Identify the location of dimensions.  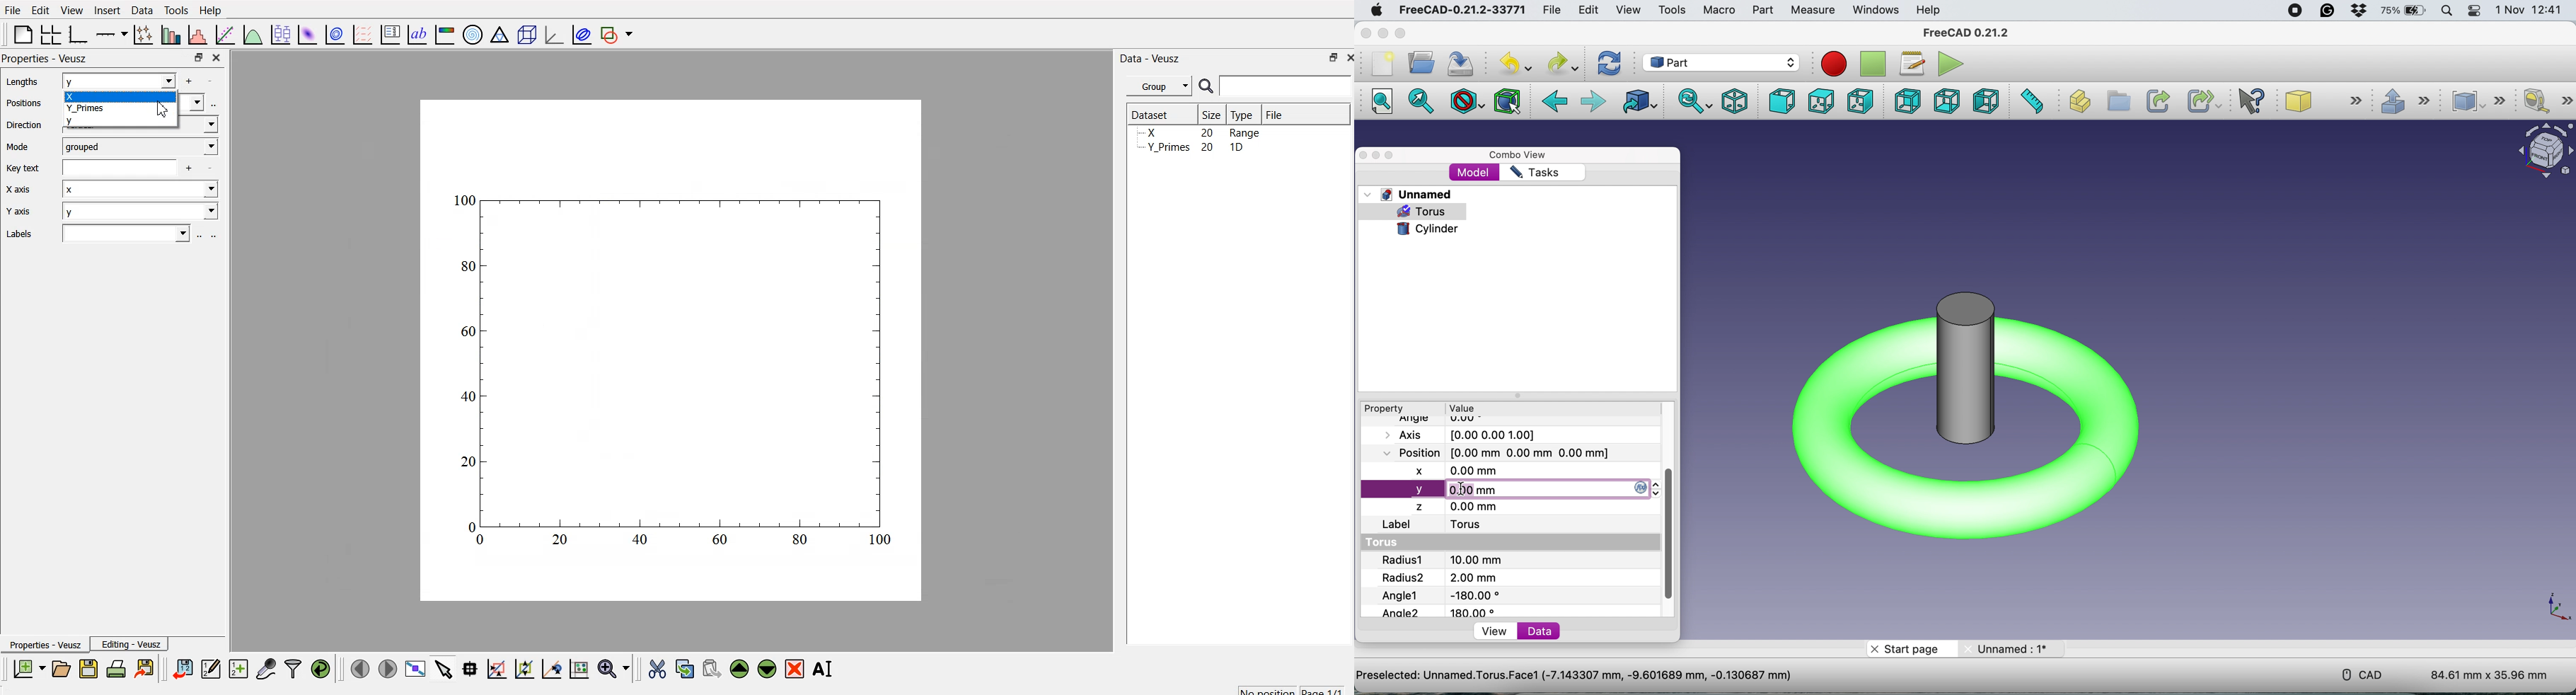
(2490, 671).